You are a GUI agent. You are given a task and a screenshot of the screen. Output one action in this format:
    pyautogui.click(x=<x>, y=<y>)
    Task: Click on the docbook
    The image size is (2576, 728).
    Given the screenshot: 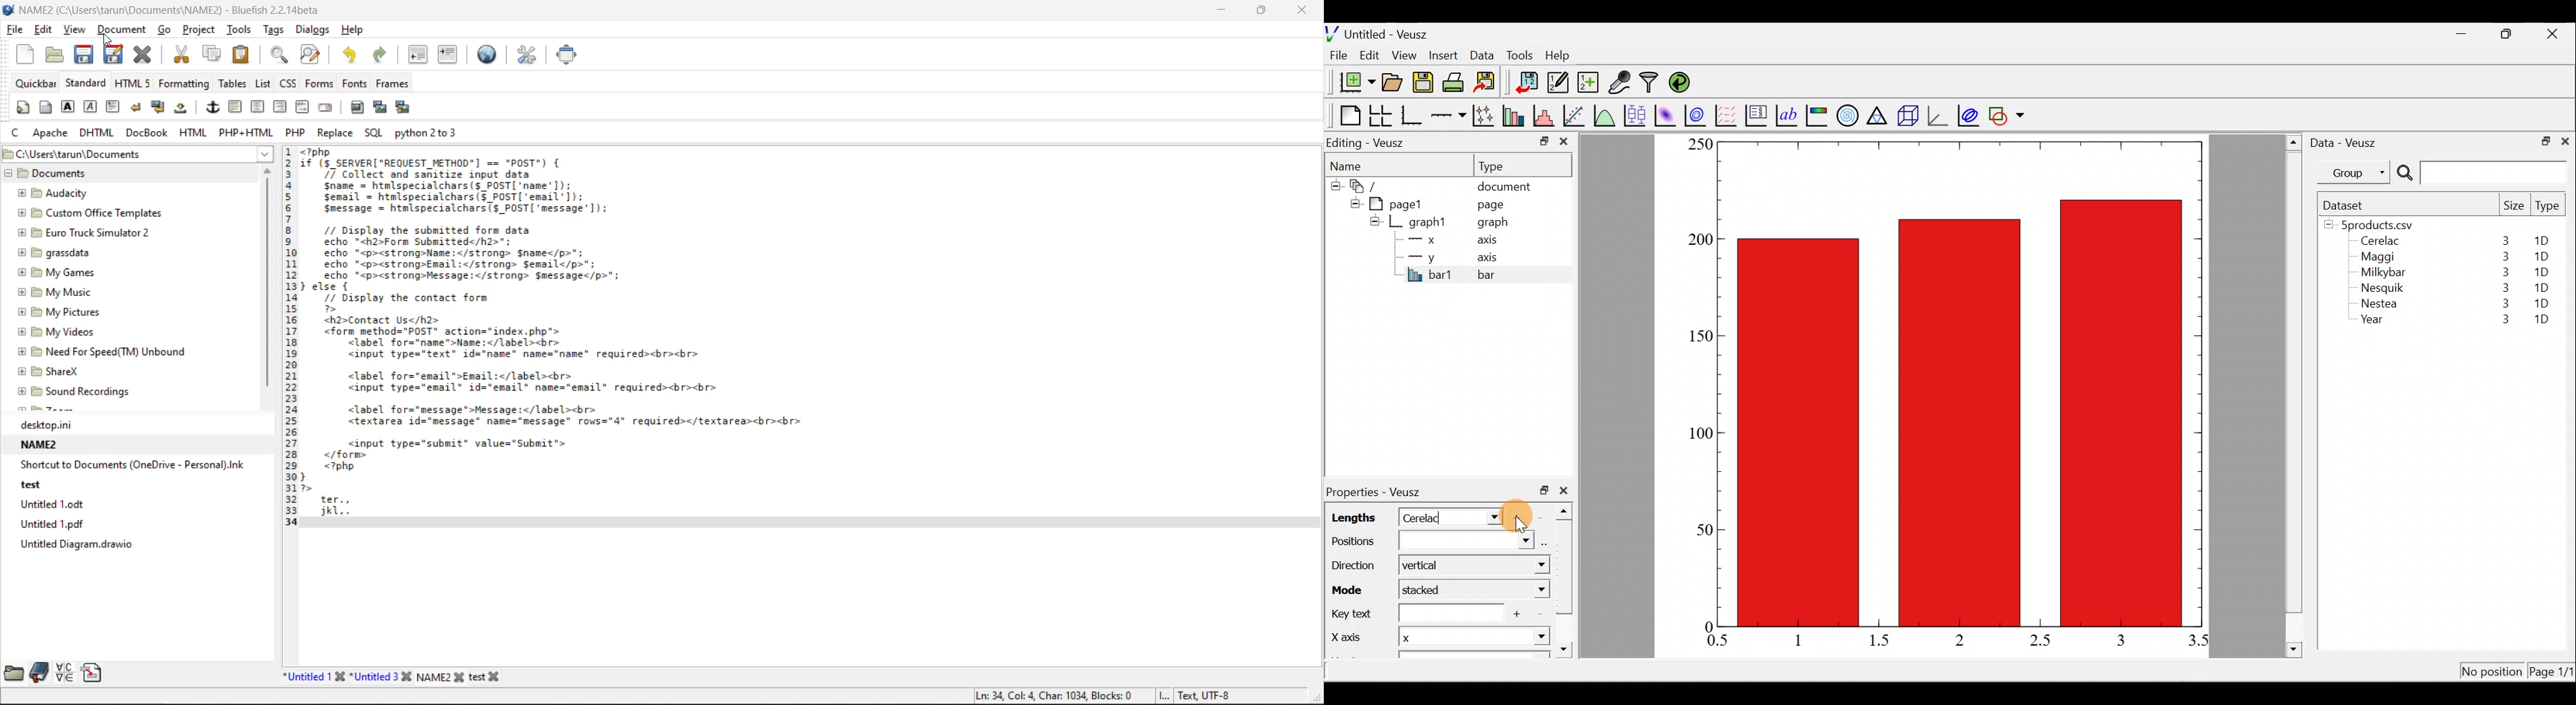 What is the action you would take?
    pyautogui.click(x=148, y=133)
    